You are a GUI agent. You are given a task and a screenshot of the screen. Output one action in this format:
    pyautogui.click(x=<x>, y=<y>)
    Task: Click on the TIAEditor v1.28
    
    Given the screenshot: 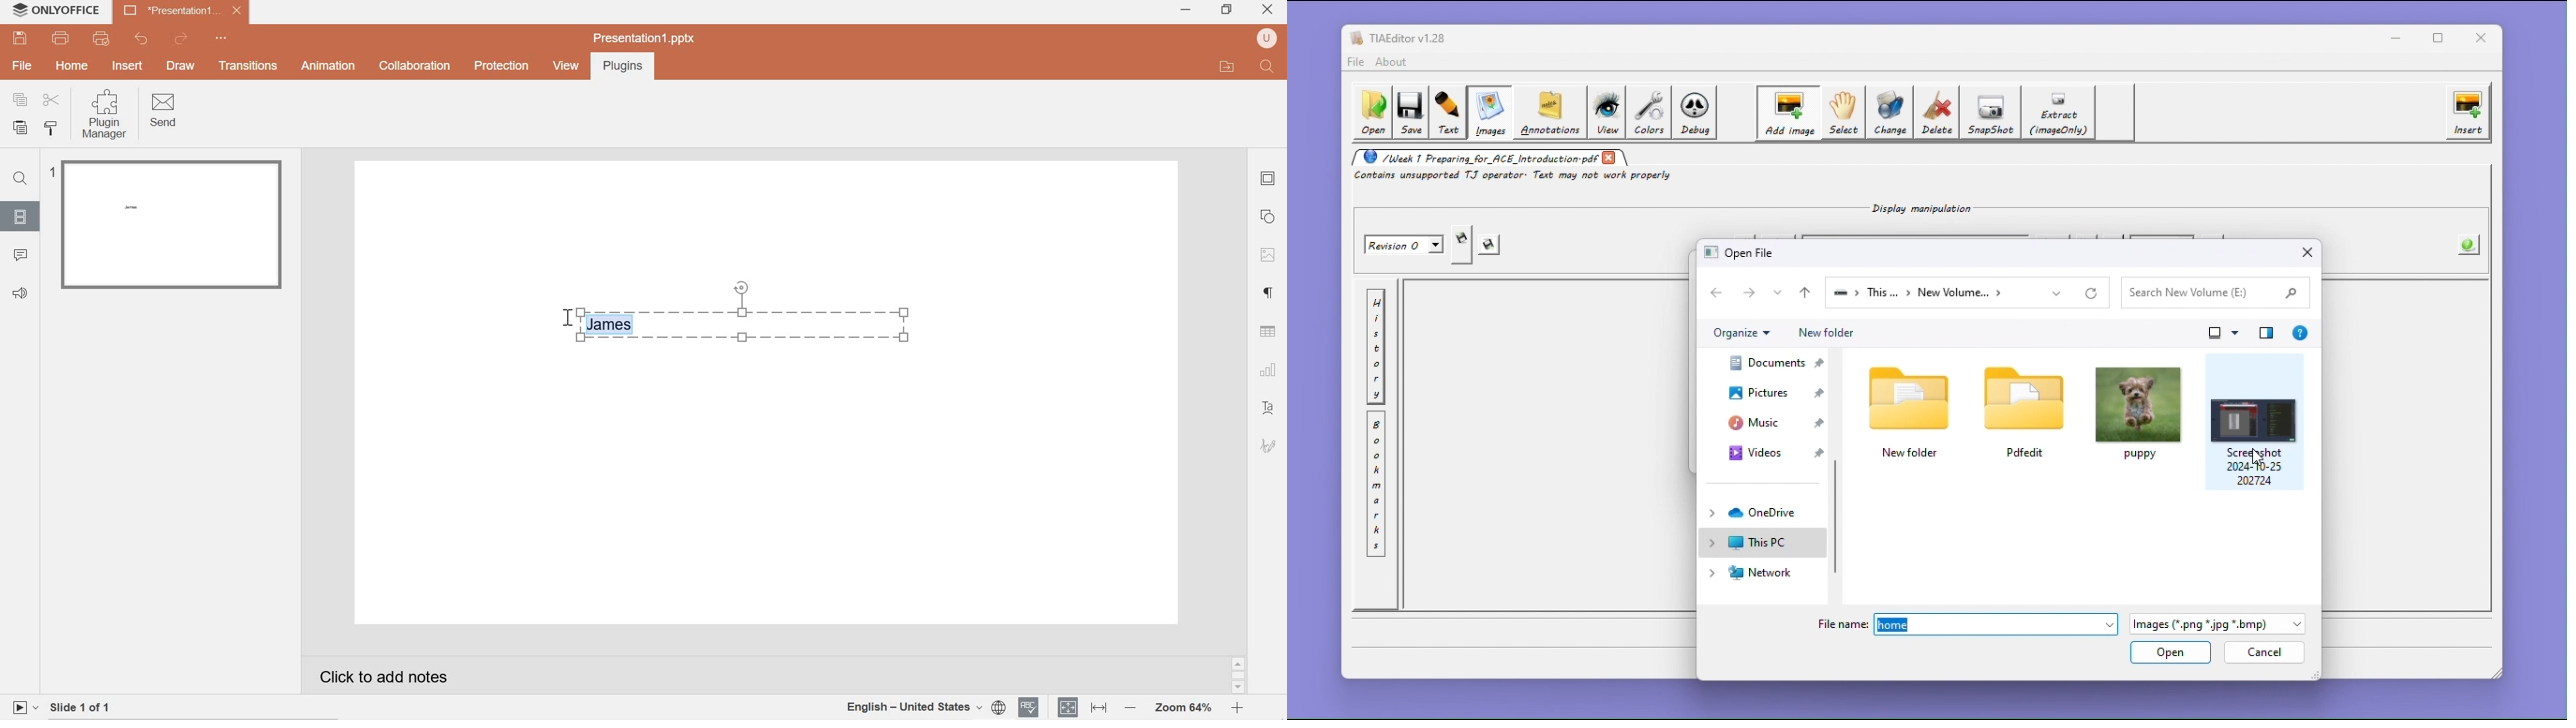 What is the action you would take?
    pyautogui.click(x=1398, y=37)
    